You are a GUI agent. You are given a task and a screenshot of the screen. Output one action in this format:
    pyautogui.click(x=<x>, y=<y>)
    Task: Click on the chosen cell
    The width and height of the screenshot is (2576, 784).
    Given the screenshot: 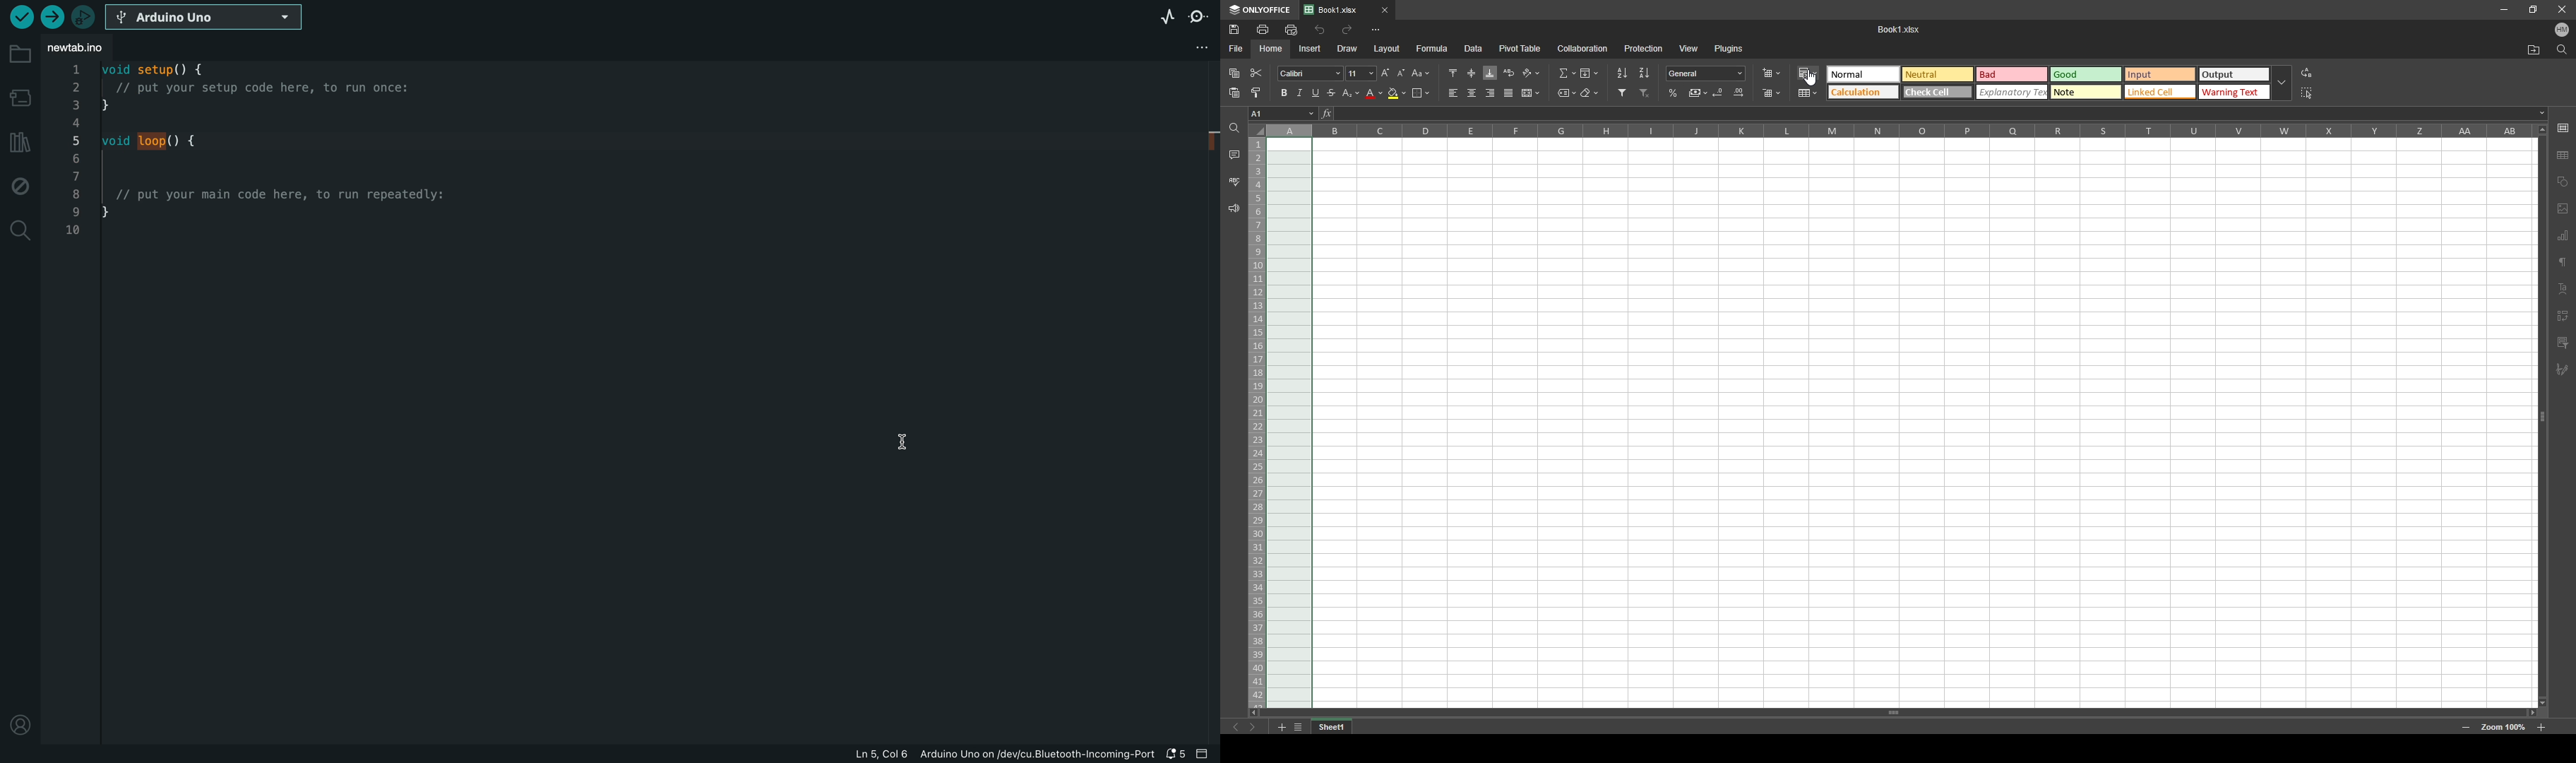 What is the action you would take?
    pyautogui.click(x=1282, y=113)
    